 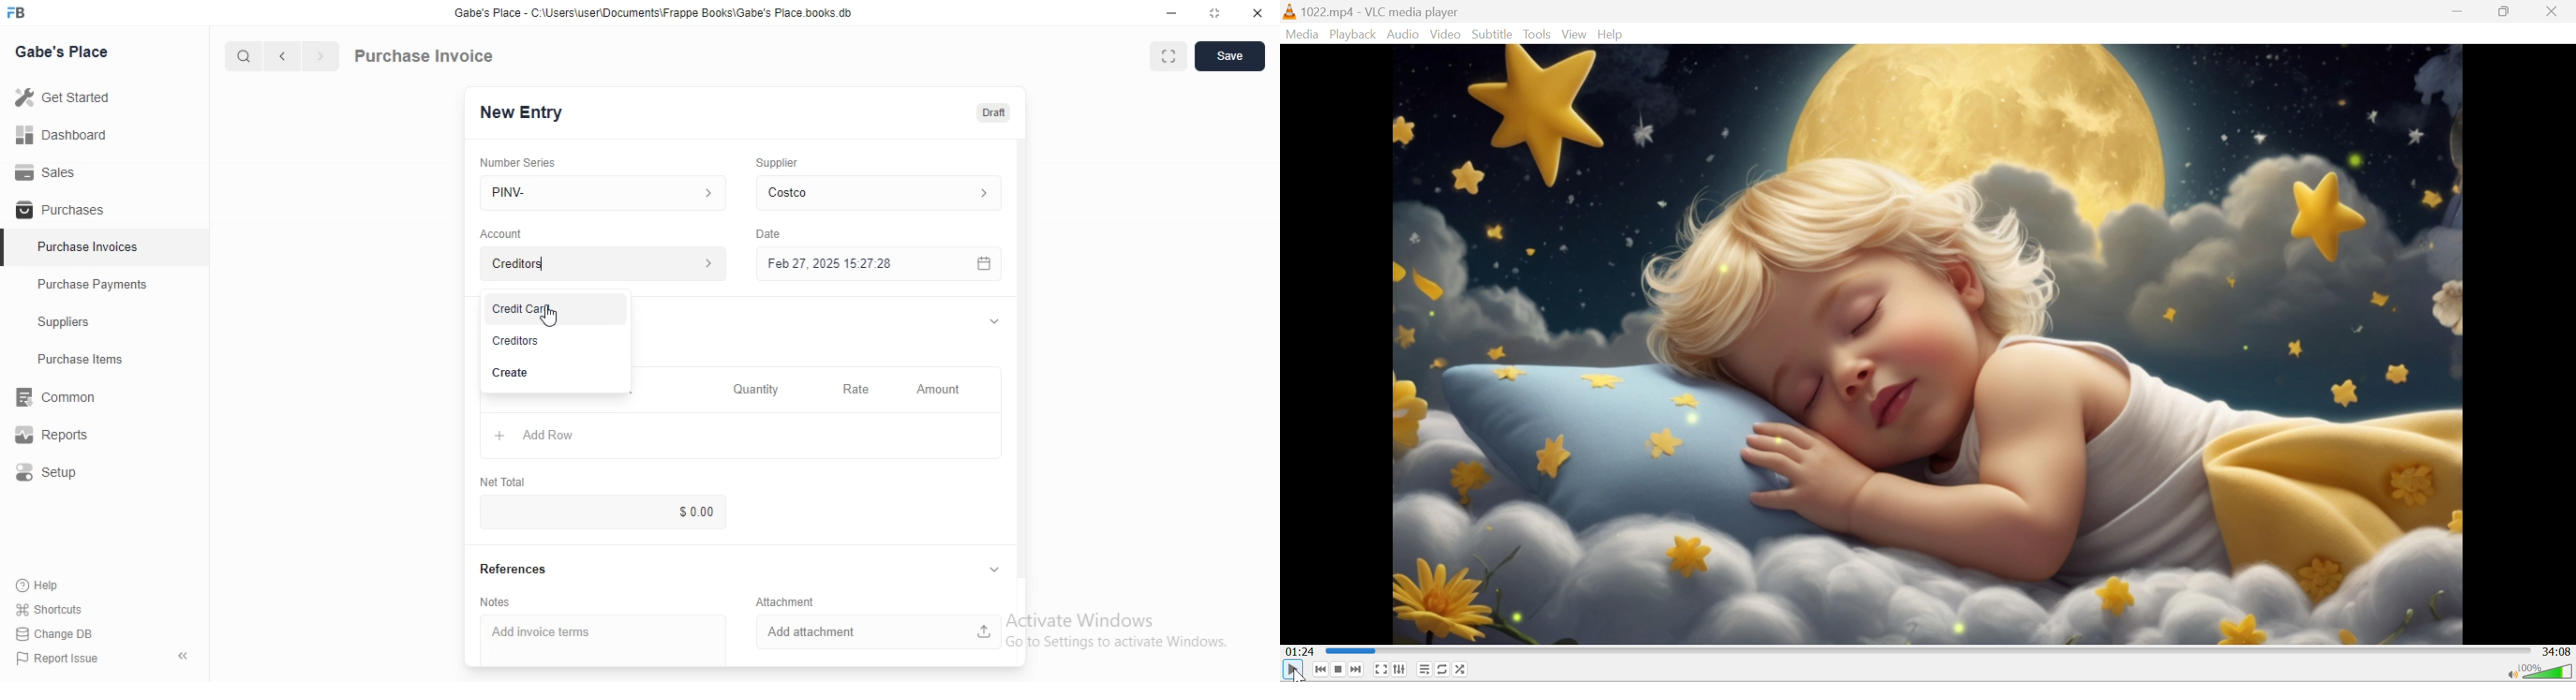 What do you see at coordinates (1215, 13) in the screenshot?
I see `Change dimension` at bounding box center [1215, 13].